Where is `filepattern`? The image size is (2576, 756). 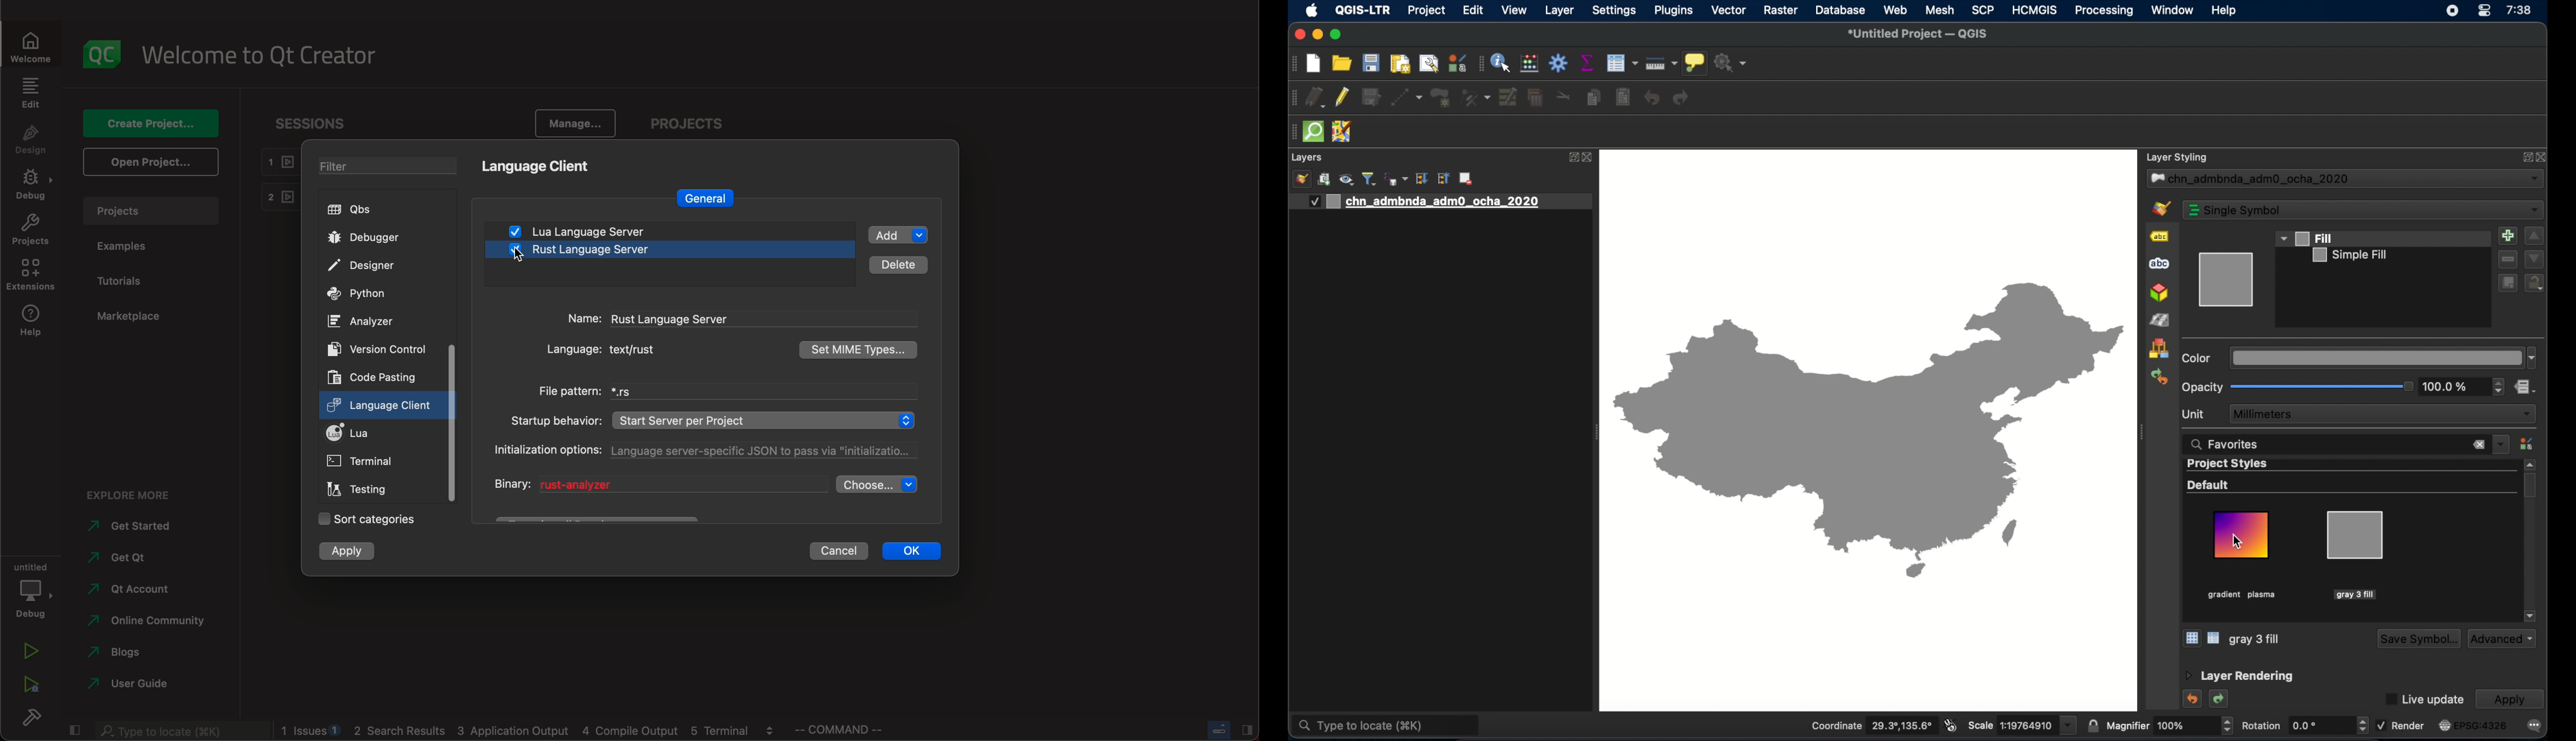 filepattern is located at coordinates (721, 391).